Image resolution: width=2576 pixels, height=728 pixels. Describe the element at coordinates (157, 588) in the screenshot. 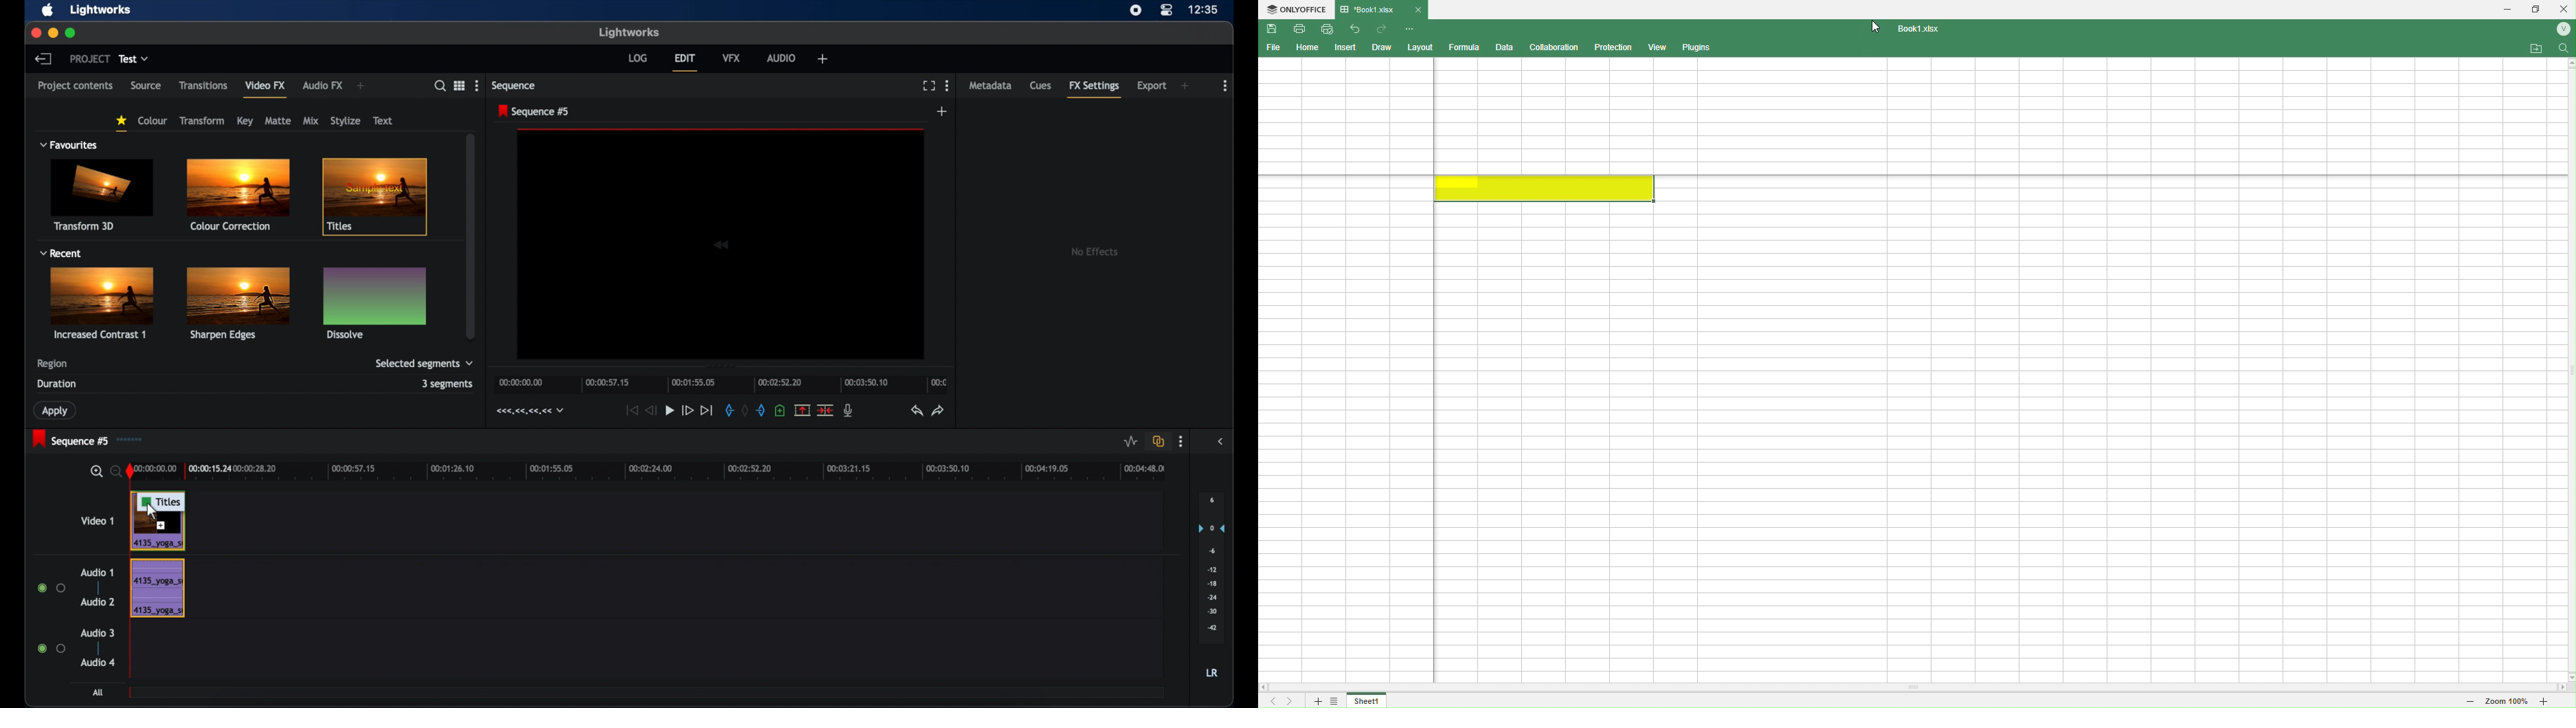

I see `audio track` at that location.